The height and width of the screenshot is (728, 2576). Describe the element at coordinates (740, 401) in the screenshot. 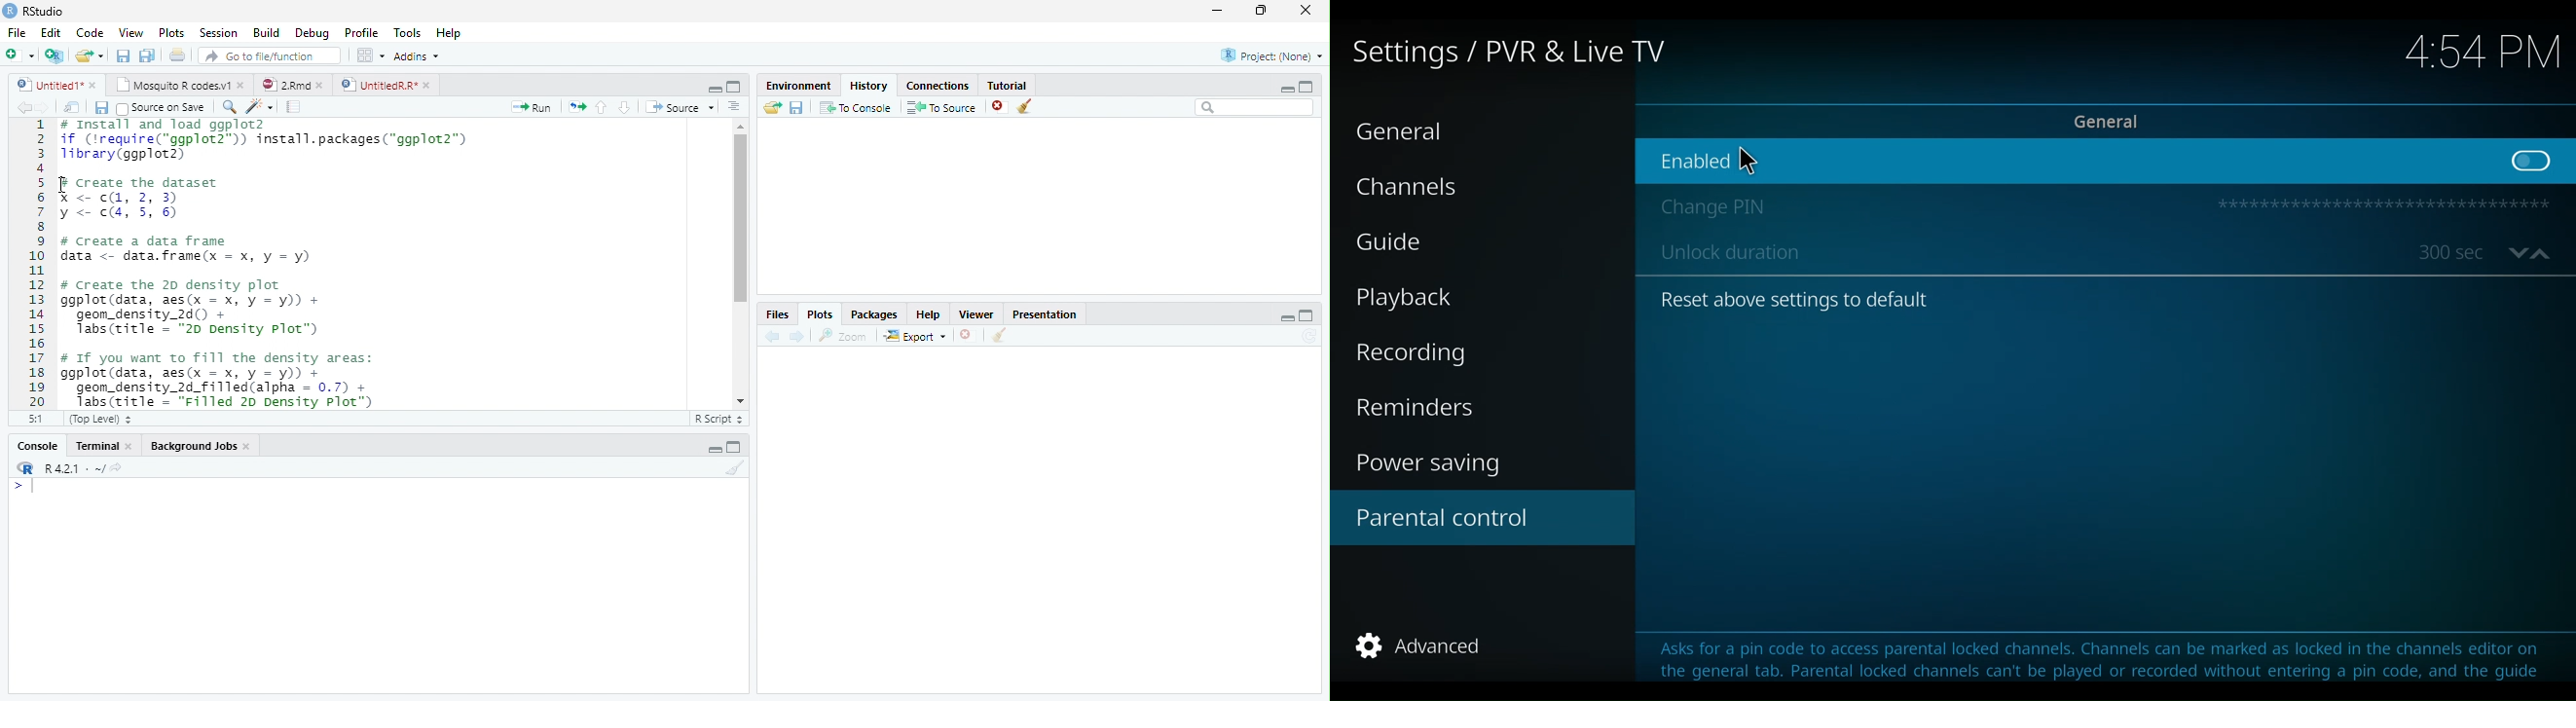

I see `Scrollbar down` at that location.